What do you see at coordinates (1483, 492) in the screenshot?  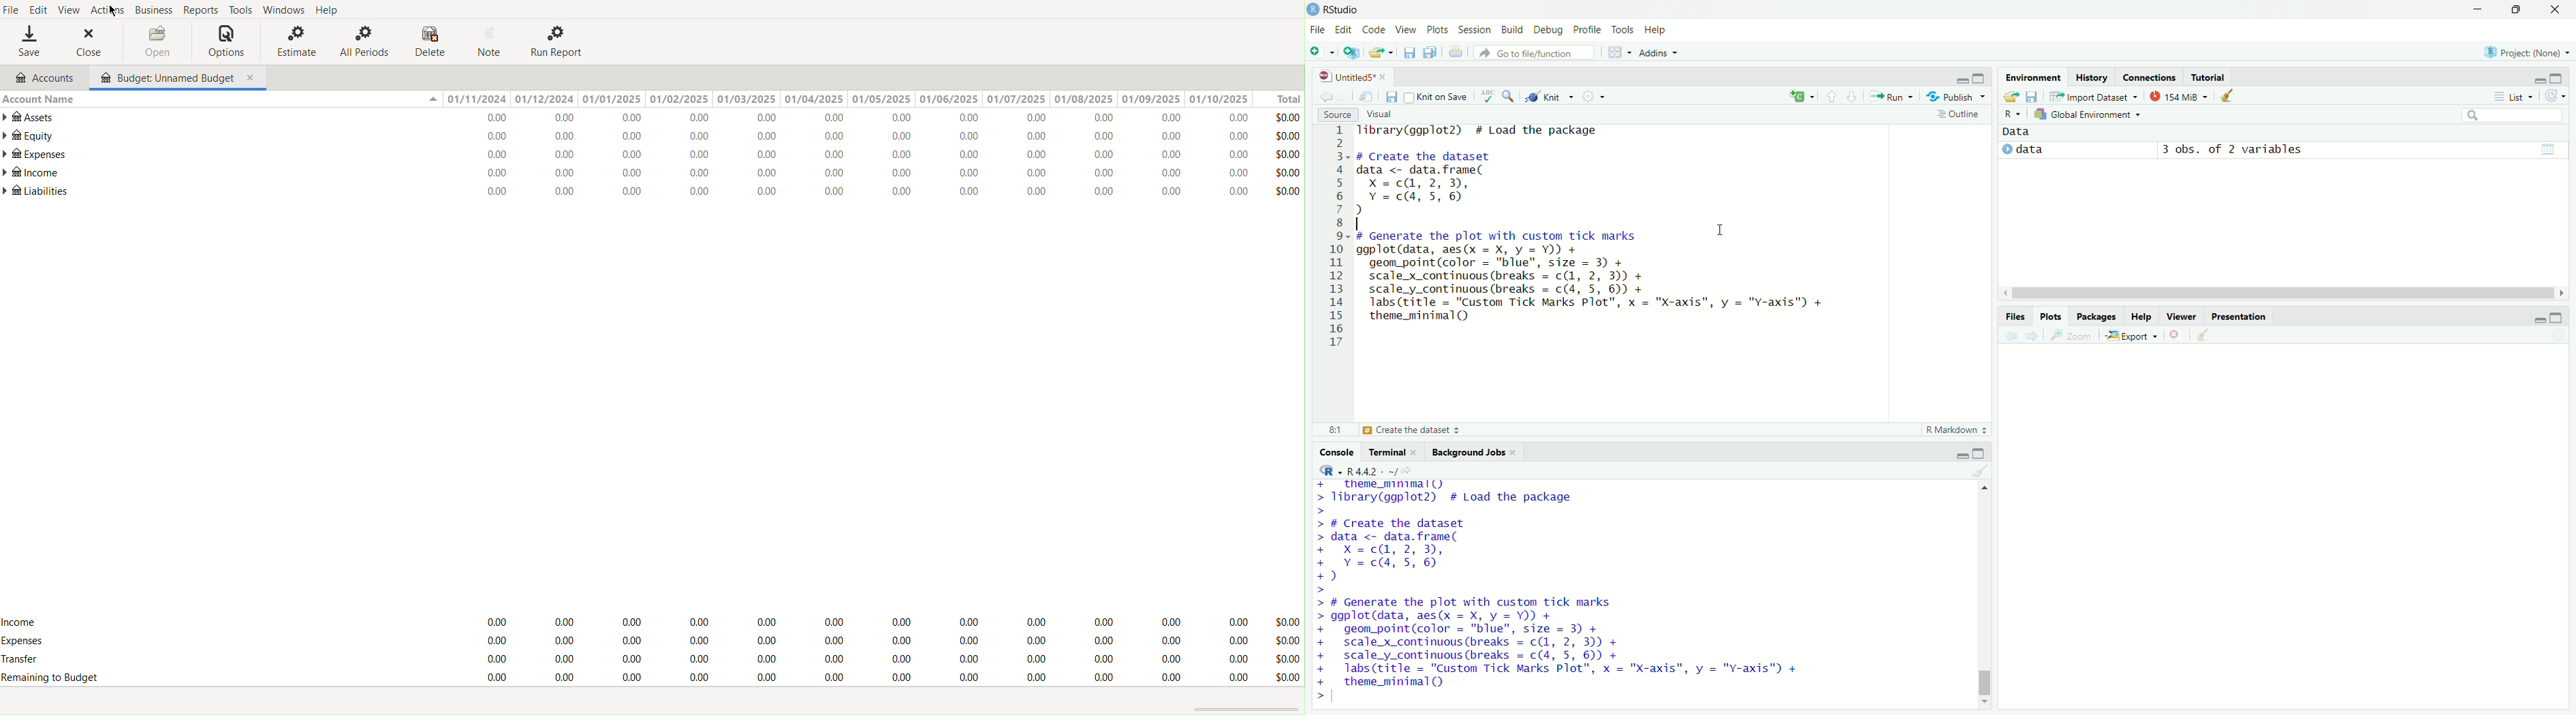 I see `library to load the package` at bounding box center [1483, 492].